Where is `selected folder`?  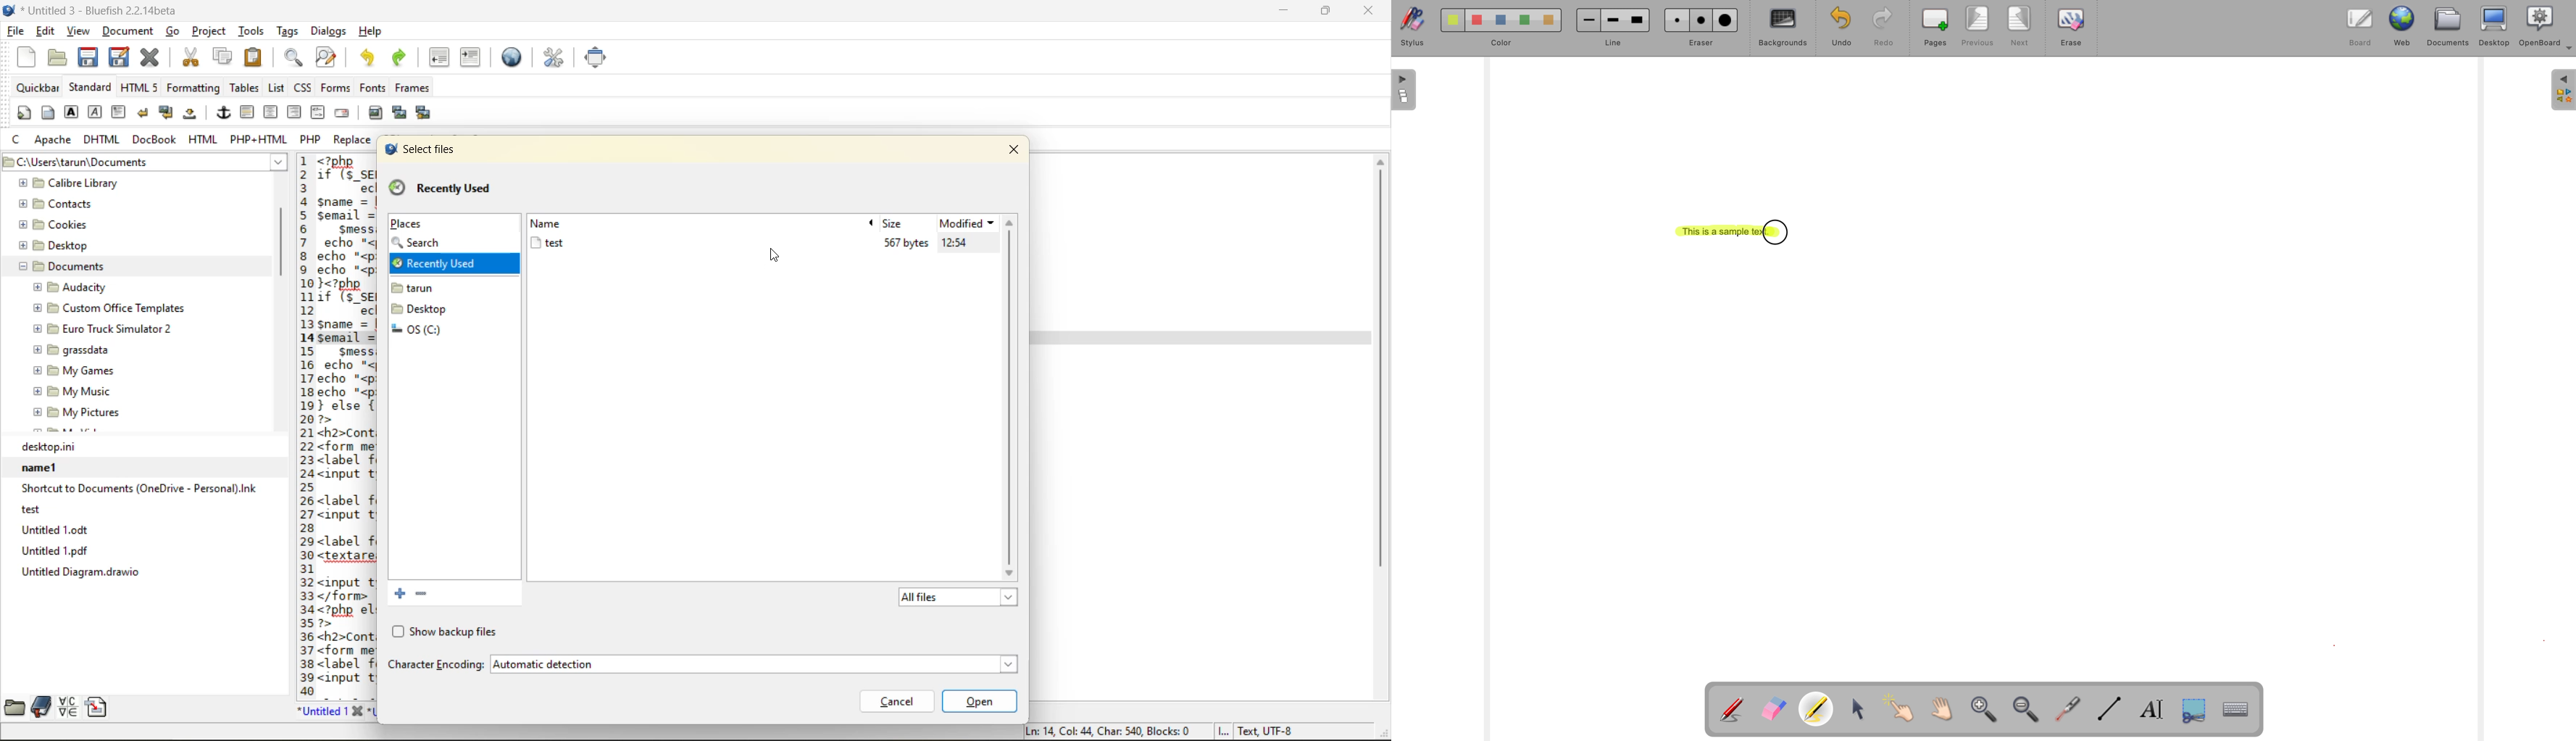 selected folder is located at coordinates (453, 265).